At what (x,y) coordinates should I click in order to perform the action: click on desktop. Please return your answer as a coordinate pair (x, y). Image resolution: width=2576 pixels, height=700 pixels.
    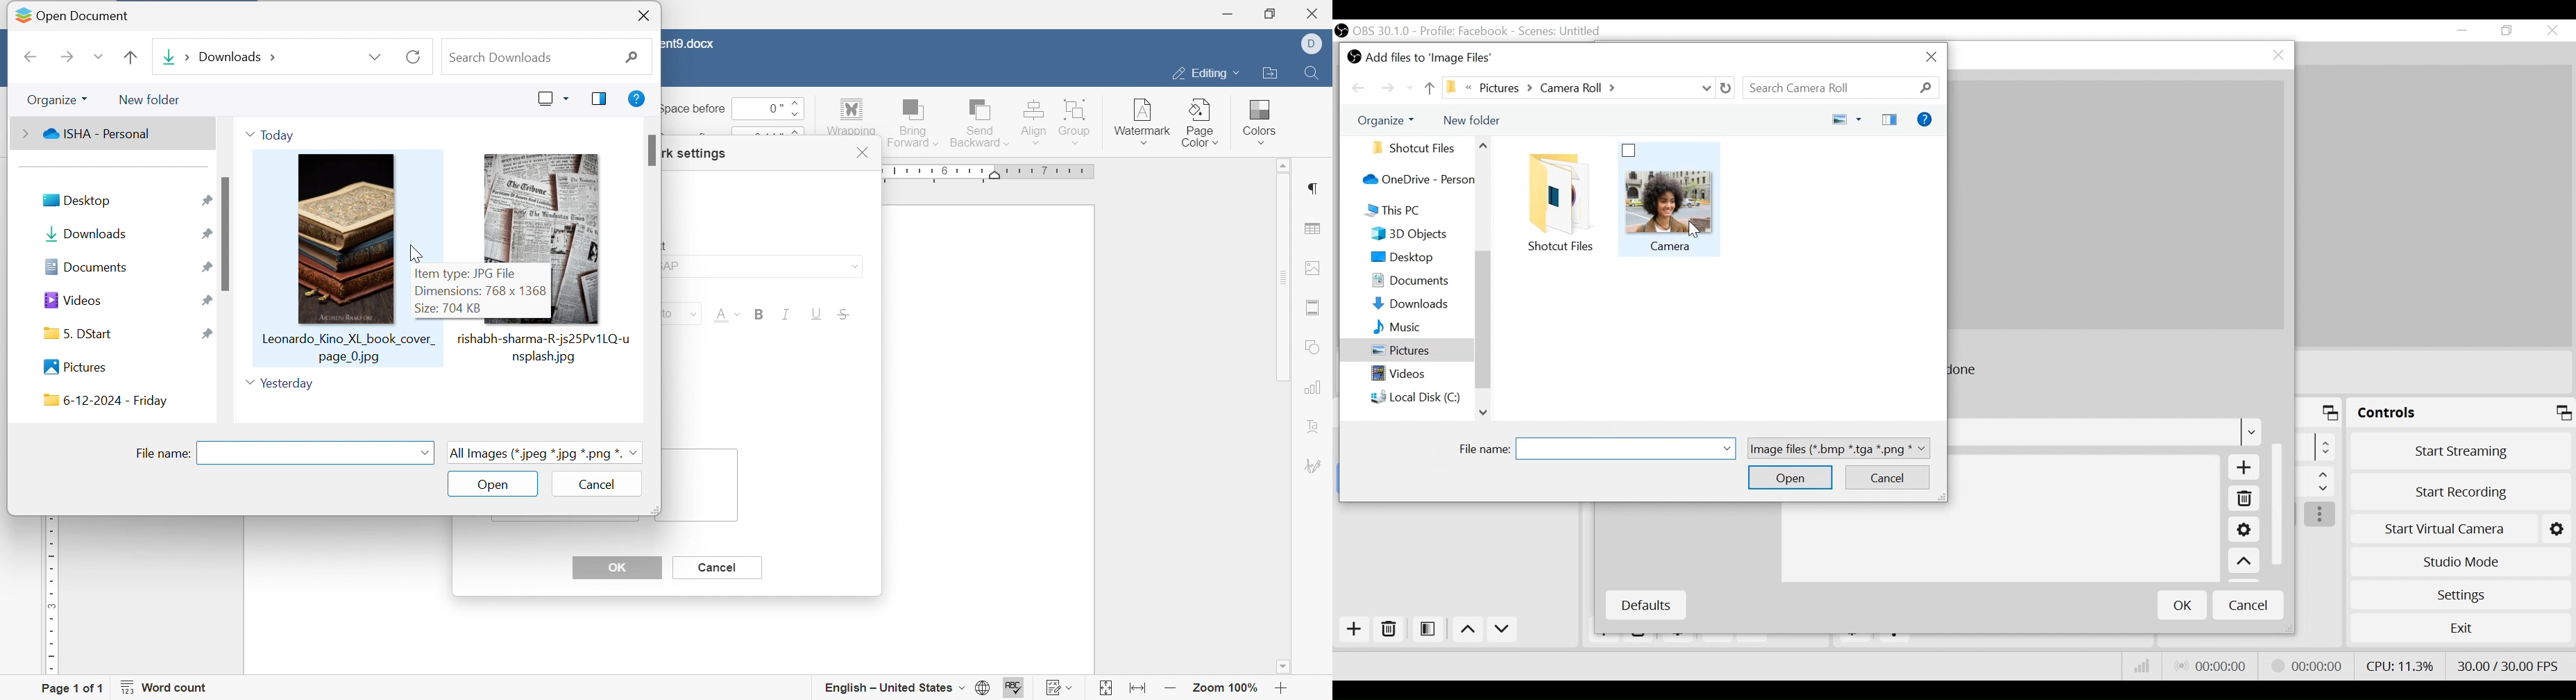
    Looking at the image, I should click on (76, 200).